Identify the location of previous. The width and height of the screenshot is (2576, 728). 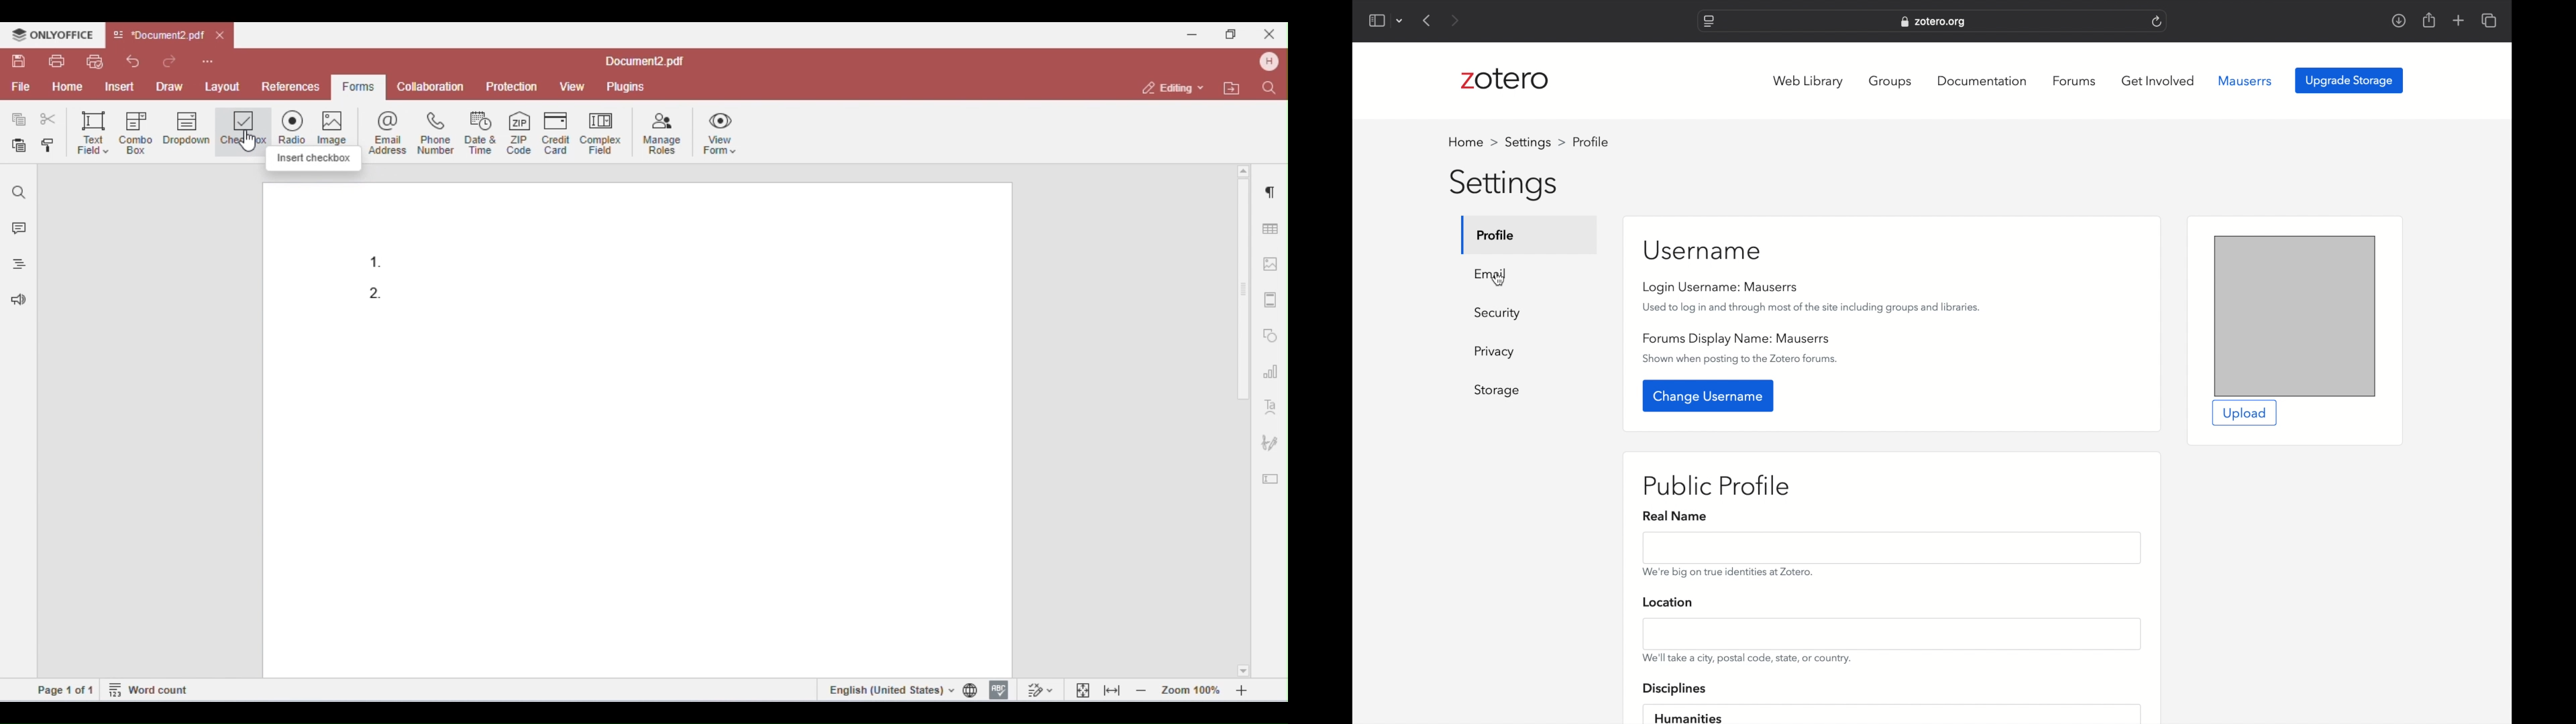
(1428, 21).